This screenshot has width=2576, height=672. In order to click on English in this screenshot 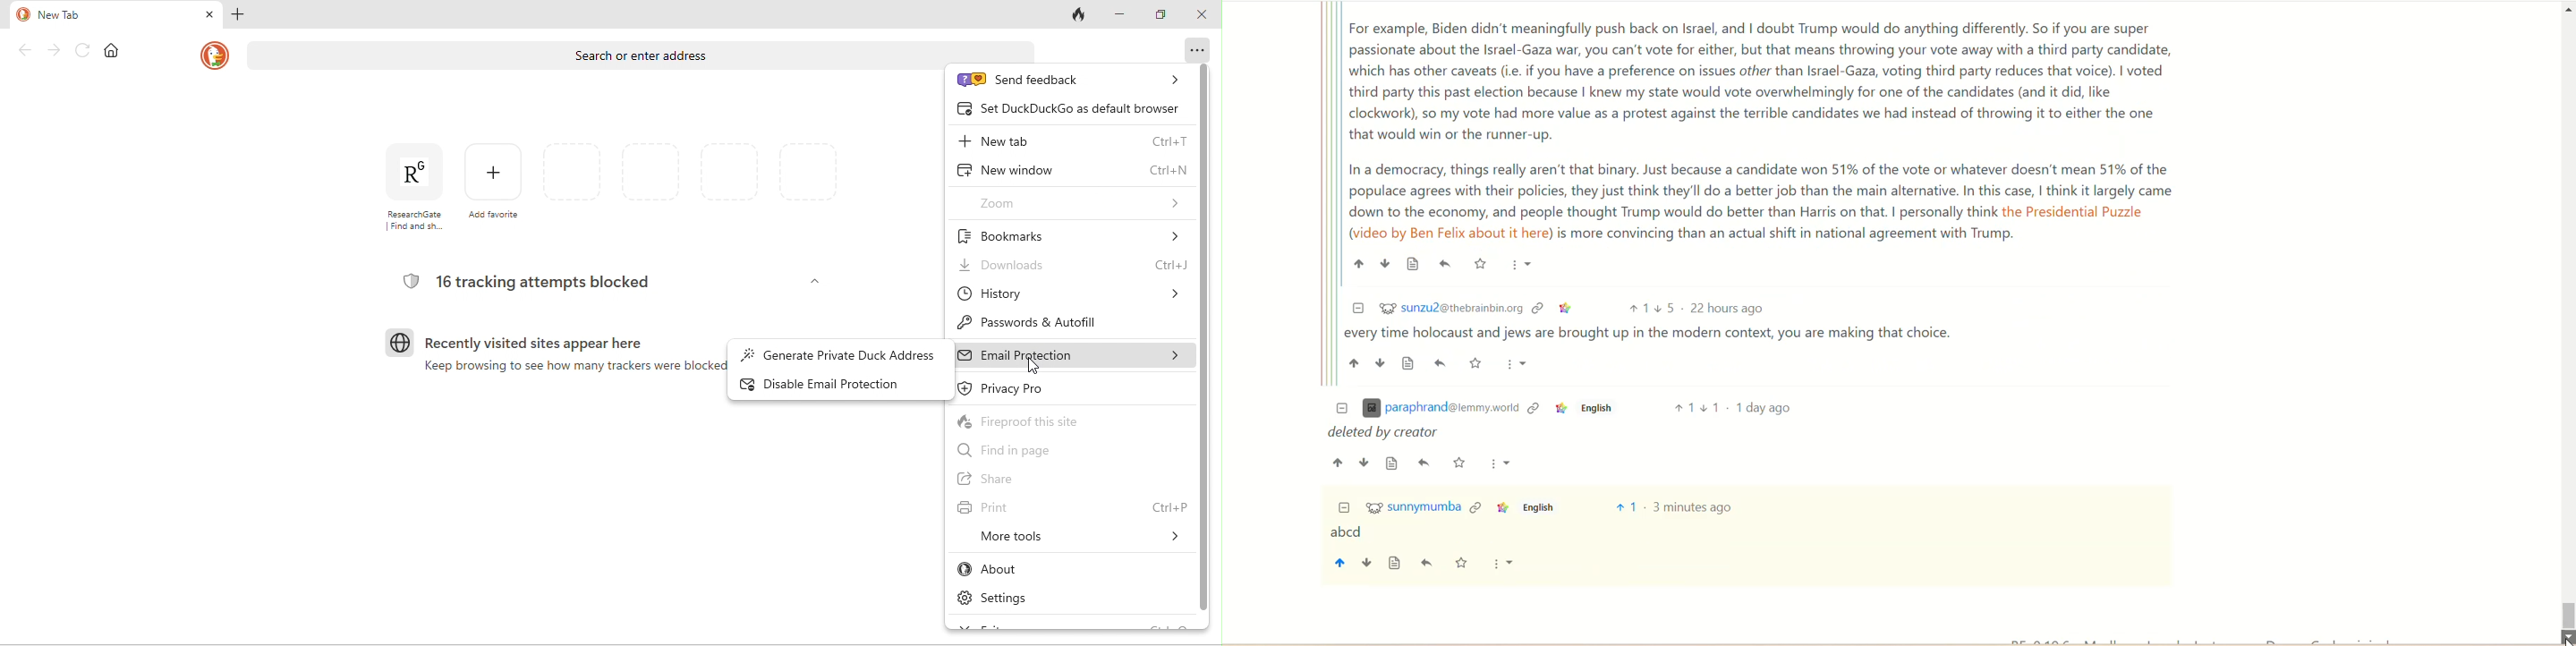, I will do `click(1537, 508)`.